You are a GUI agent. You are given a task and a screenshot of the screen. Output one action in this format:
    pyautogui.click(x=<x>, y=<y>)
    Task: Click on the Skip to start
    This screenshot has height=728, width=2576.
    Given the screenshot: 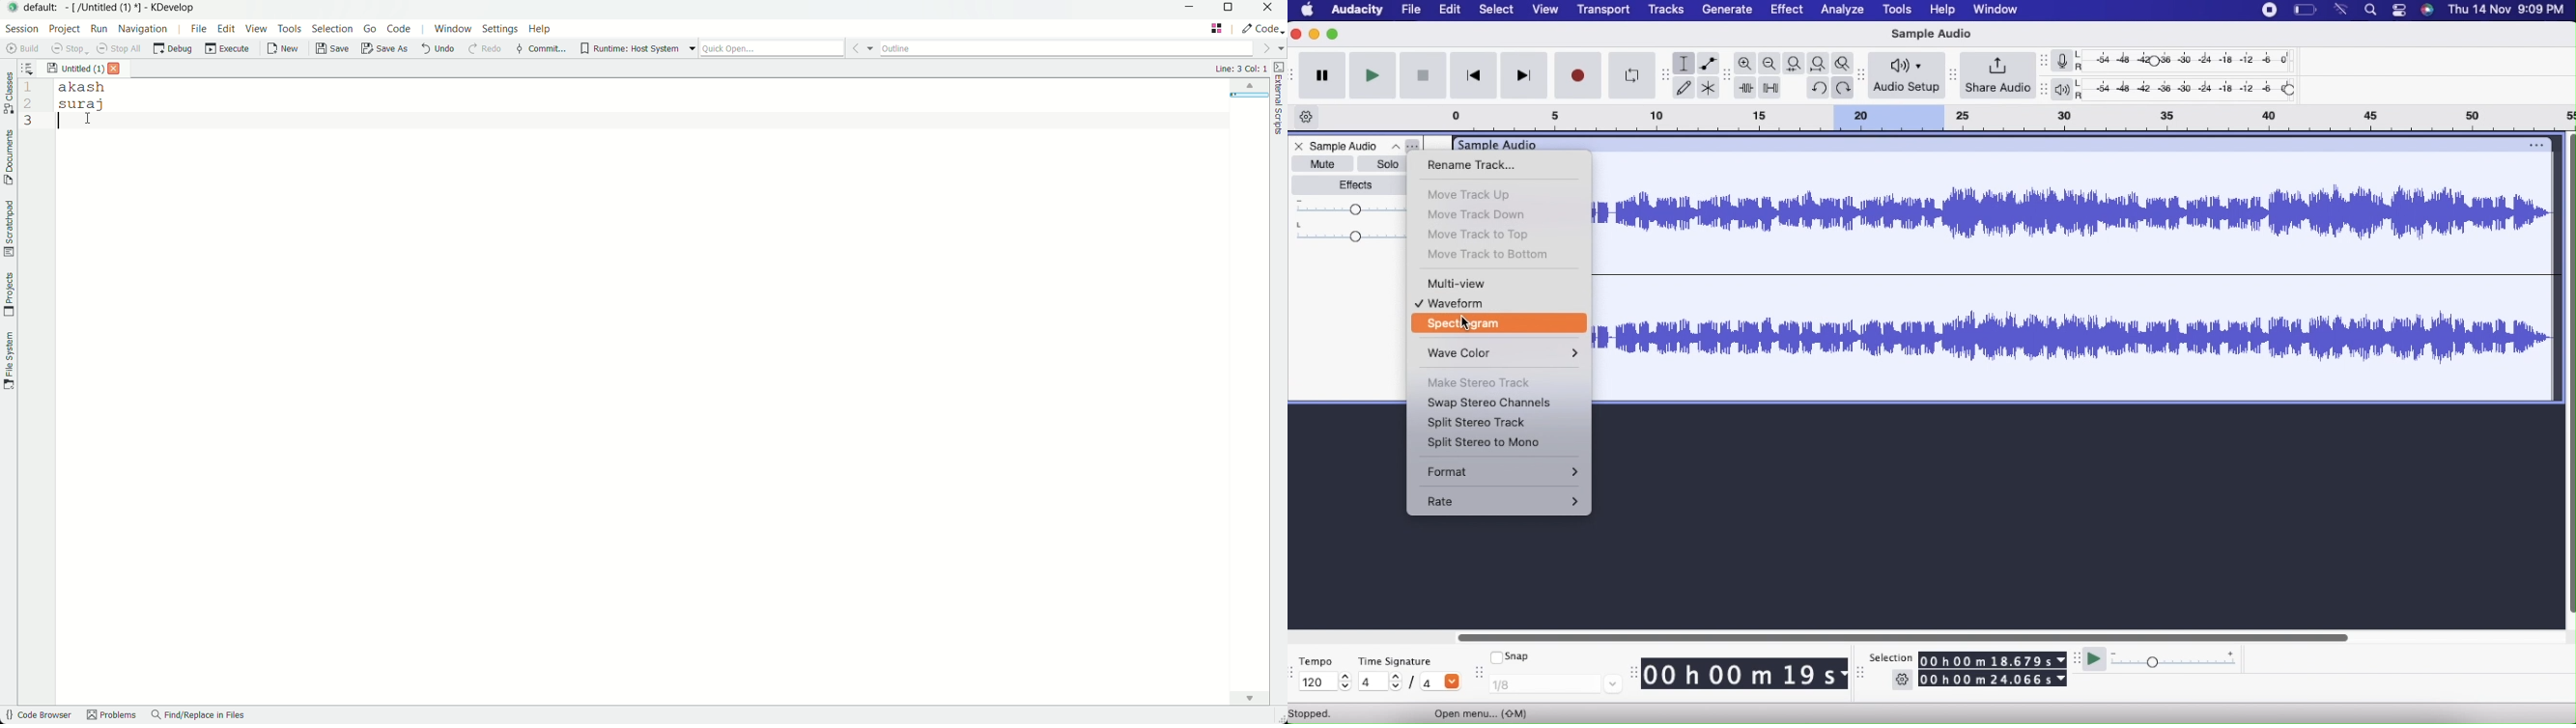 What is the action you would take?
    pyautogui.click(x=1474, y=74)
    